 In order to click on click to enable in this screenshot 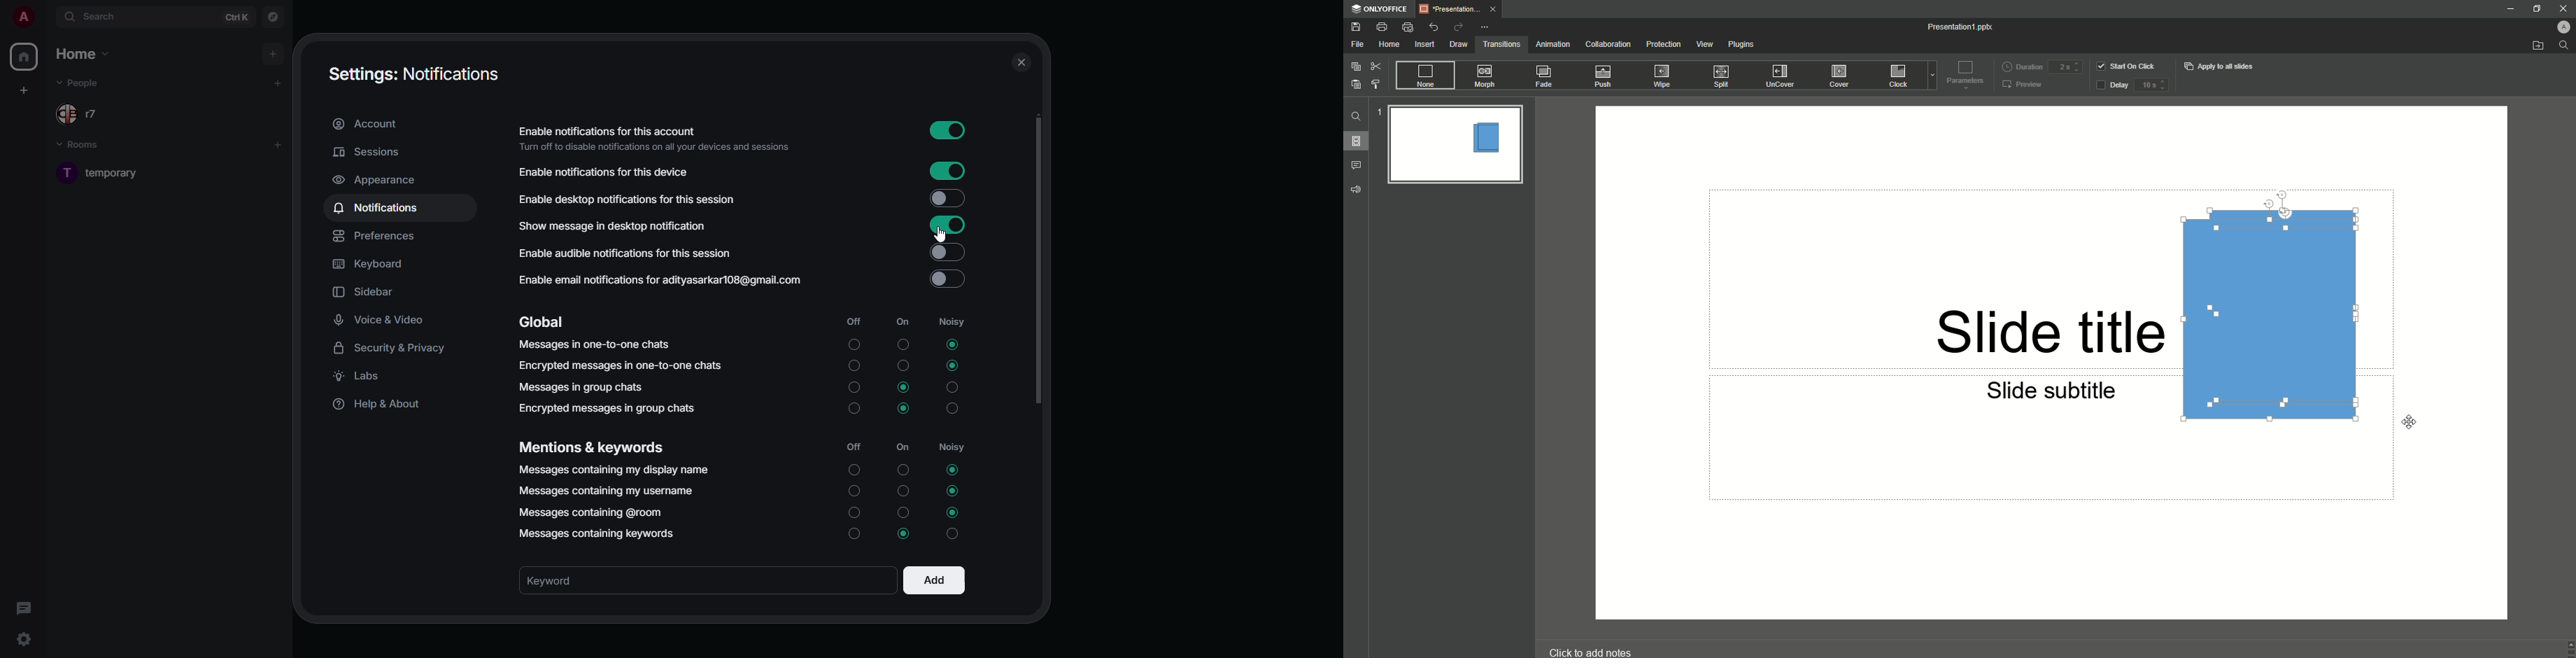, I will do `click(947, 279)`.